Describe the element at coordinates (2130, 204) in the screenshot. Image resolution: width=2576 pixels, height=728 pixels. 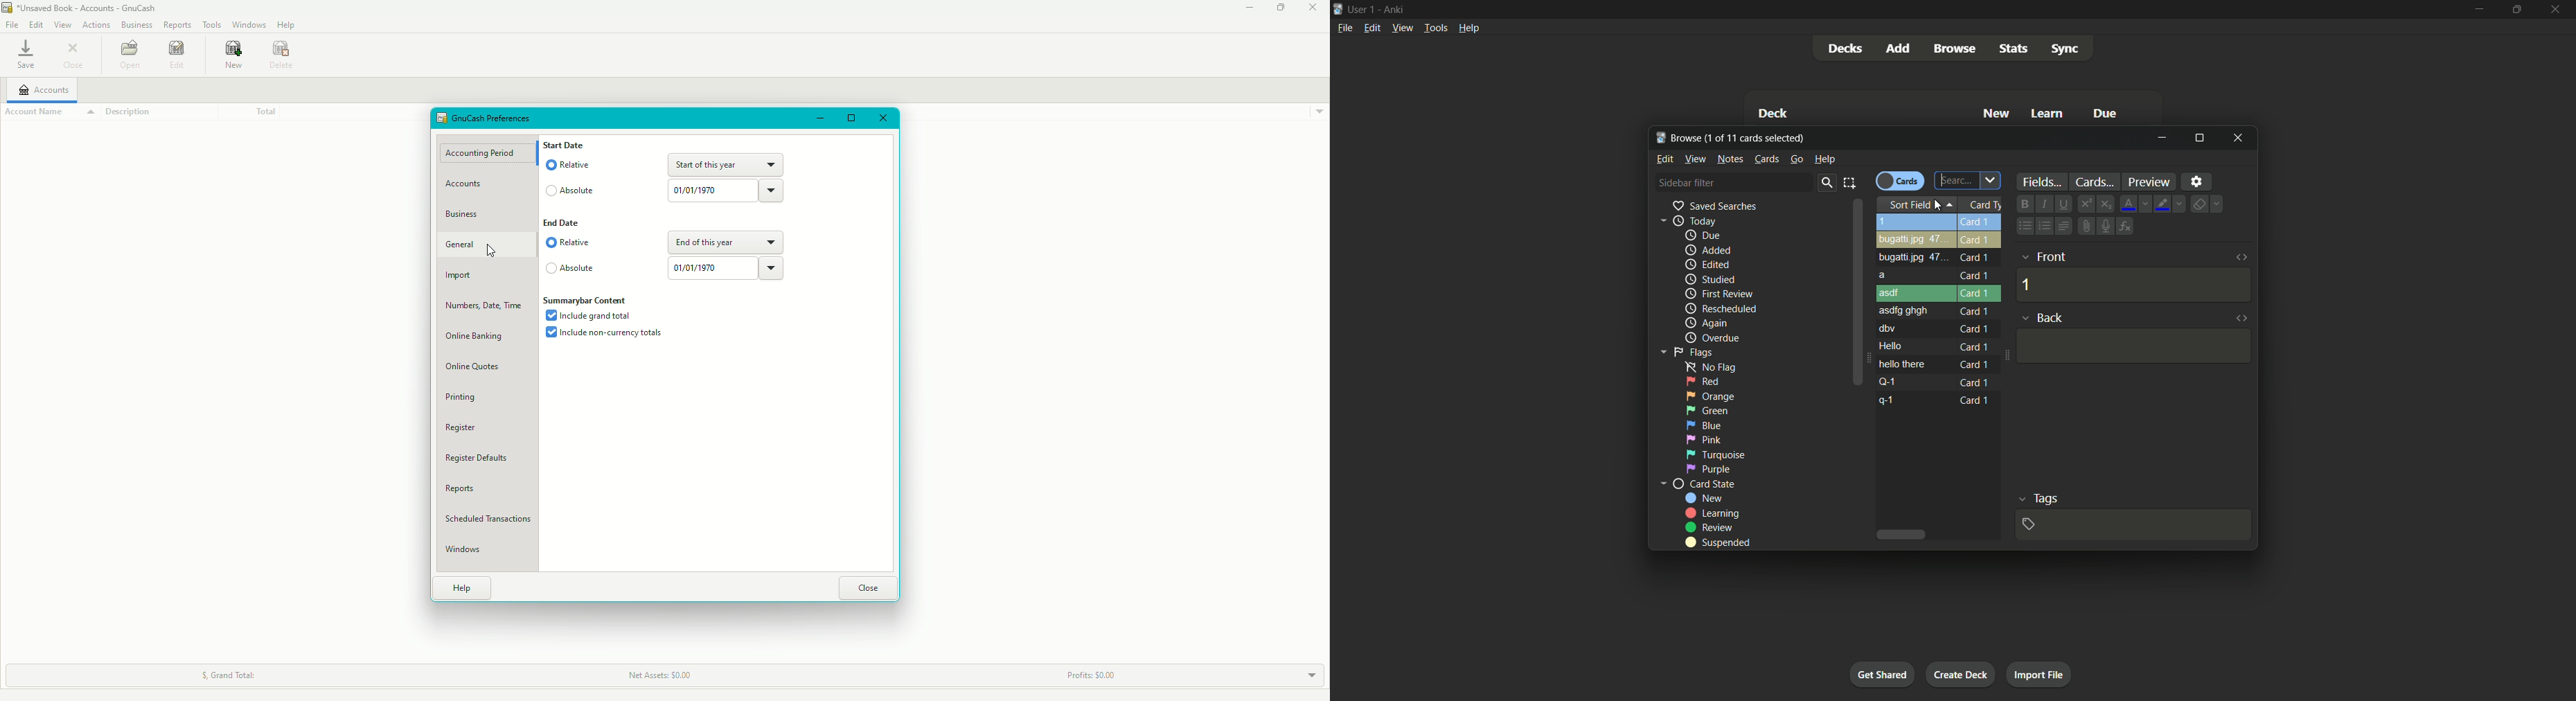
I see `font color` at that location.